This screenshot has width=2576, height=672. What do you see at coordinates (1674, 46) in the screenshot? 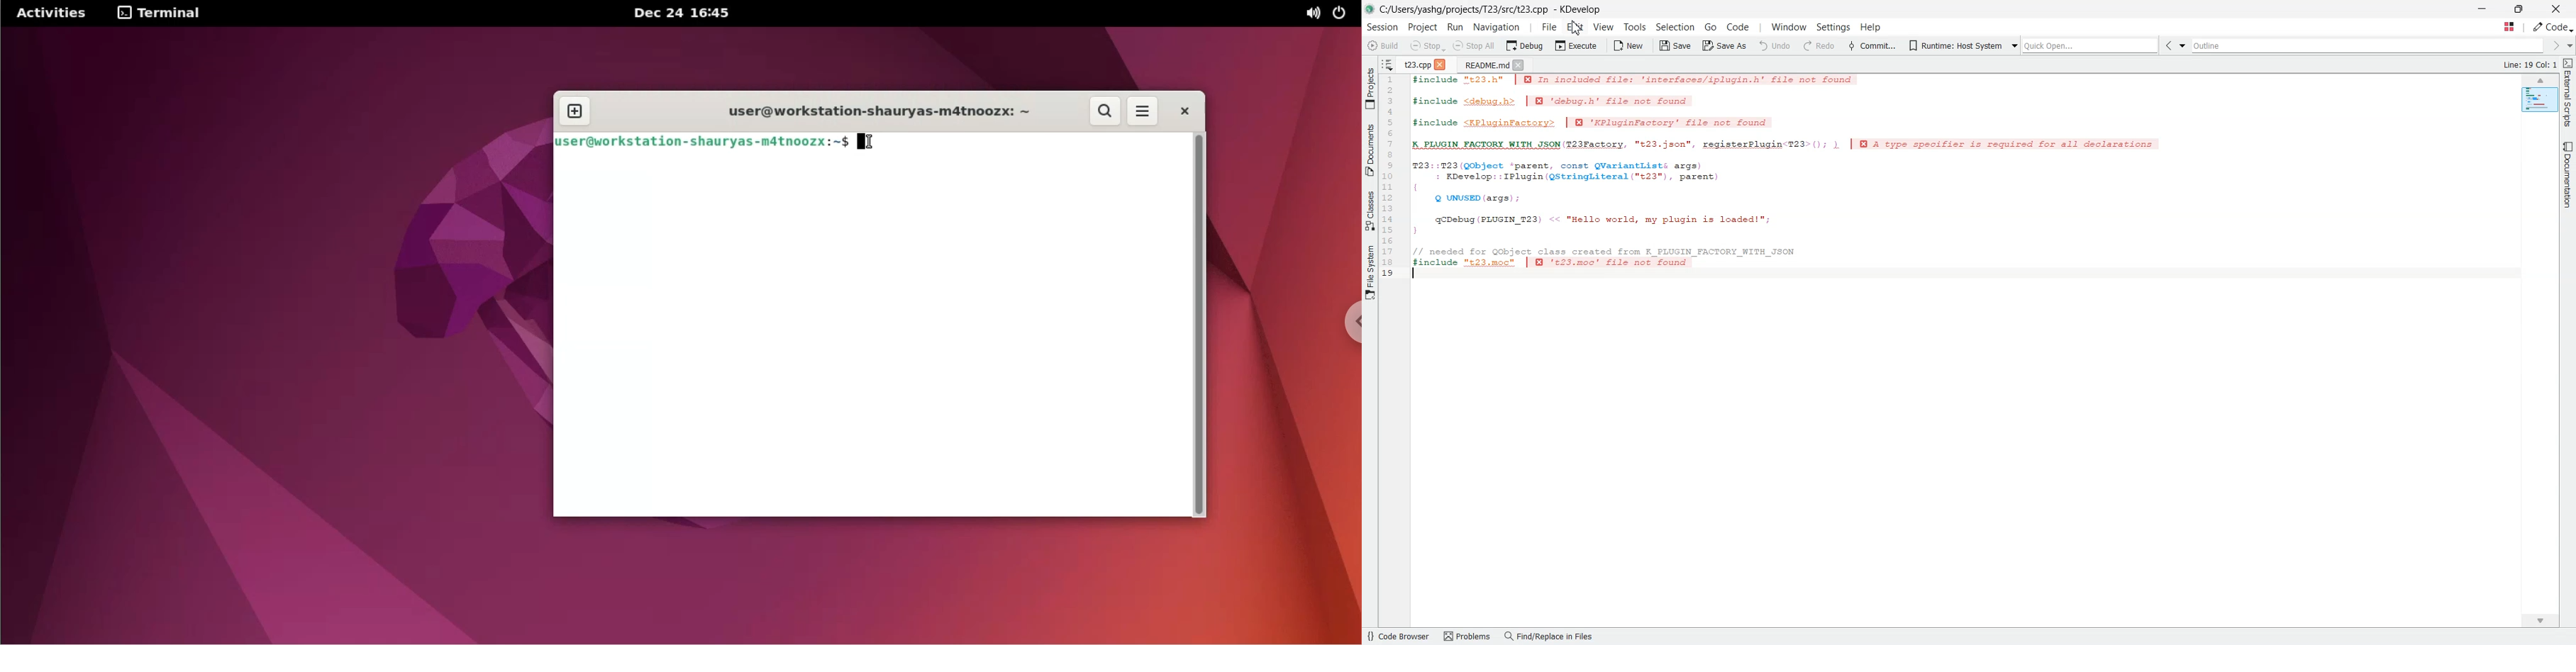
I see `Save` at bounding box center [1674, 46].